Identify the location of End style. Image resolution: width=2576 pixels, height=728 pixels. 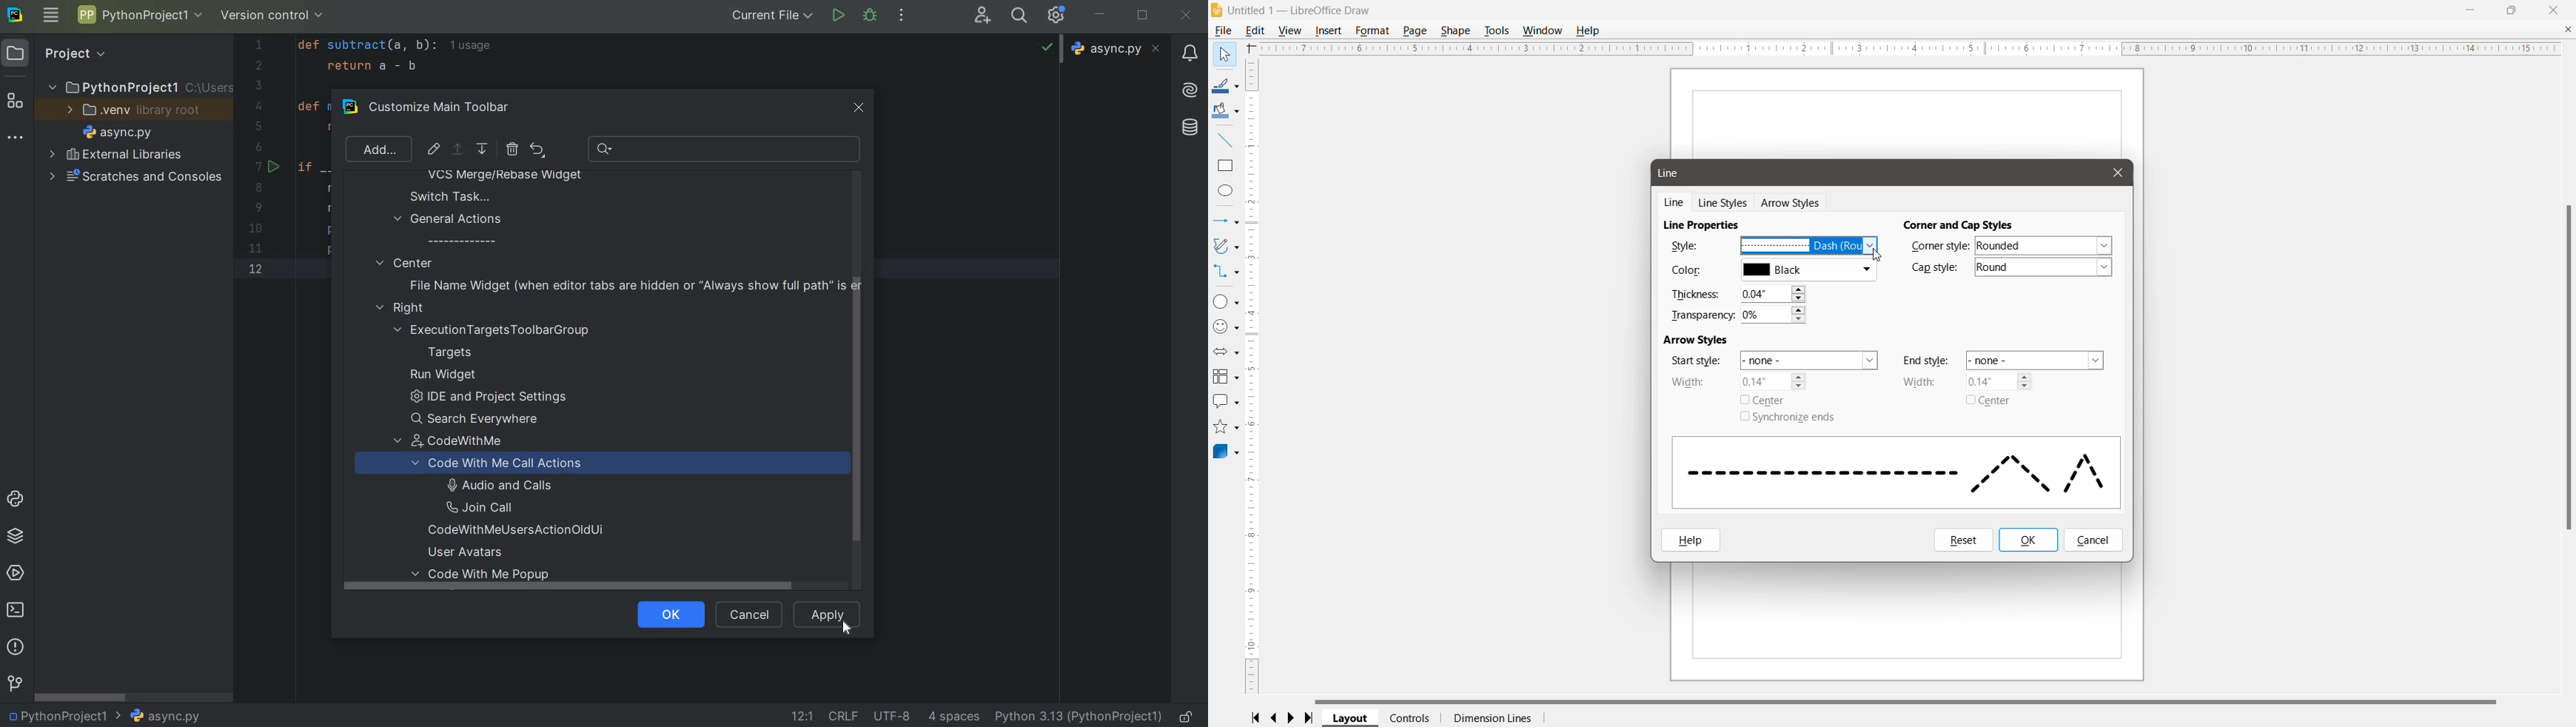
(1924, 361).